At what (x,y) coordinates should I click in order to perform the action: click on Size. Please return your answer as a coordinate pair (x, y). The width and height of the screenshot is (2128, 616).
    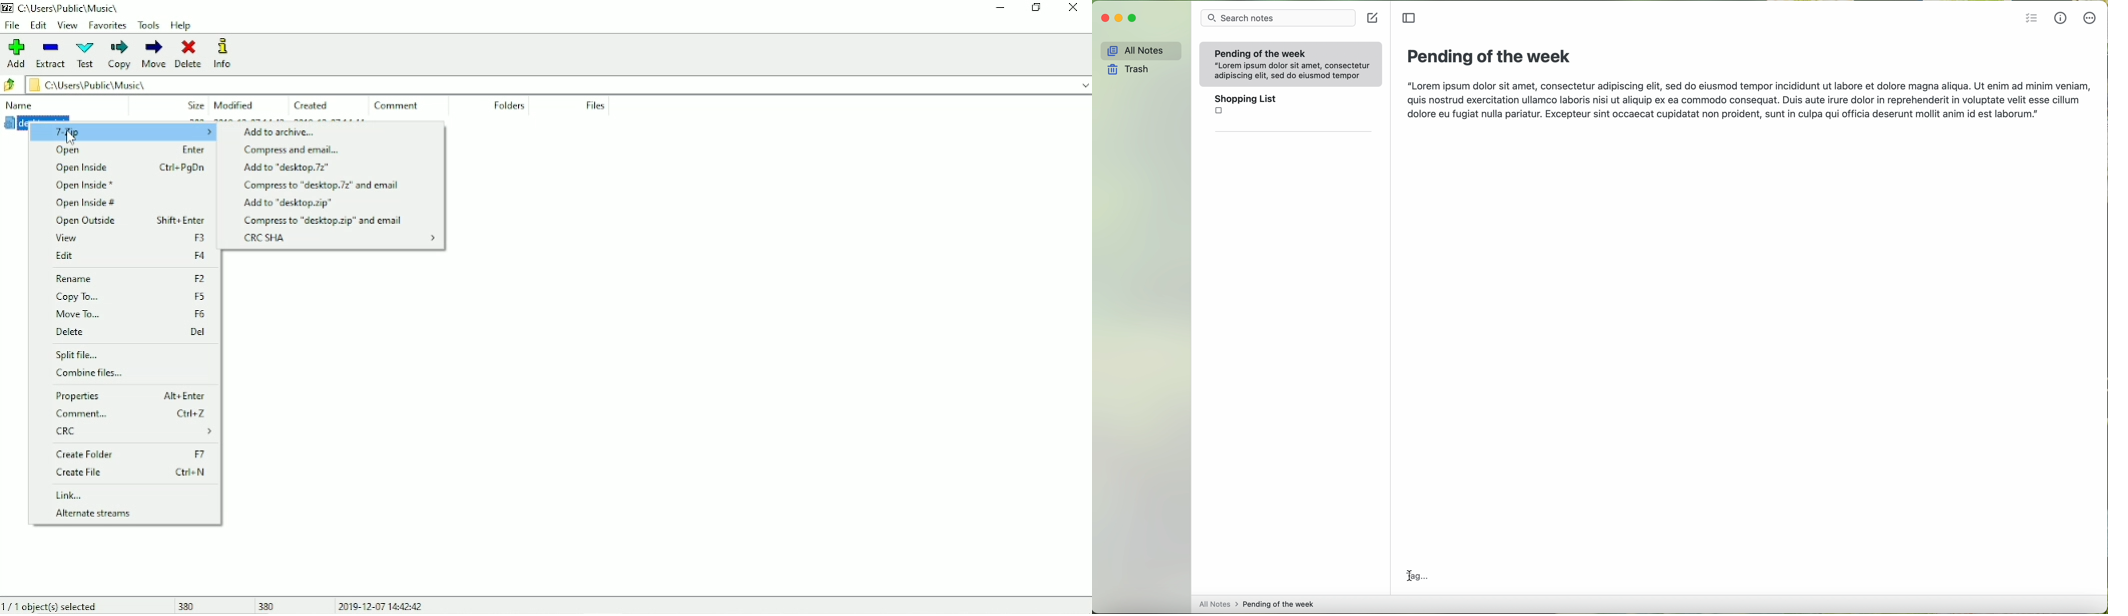
    Looking at the image, I should click on (195, 105).